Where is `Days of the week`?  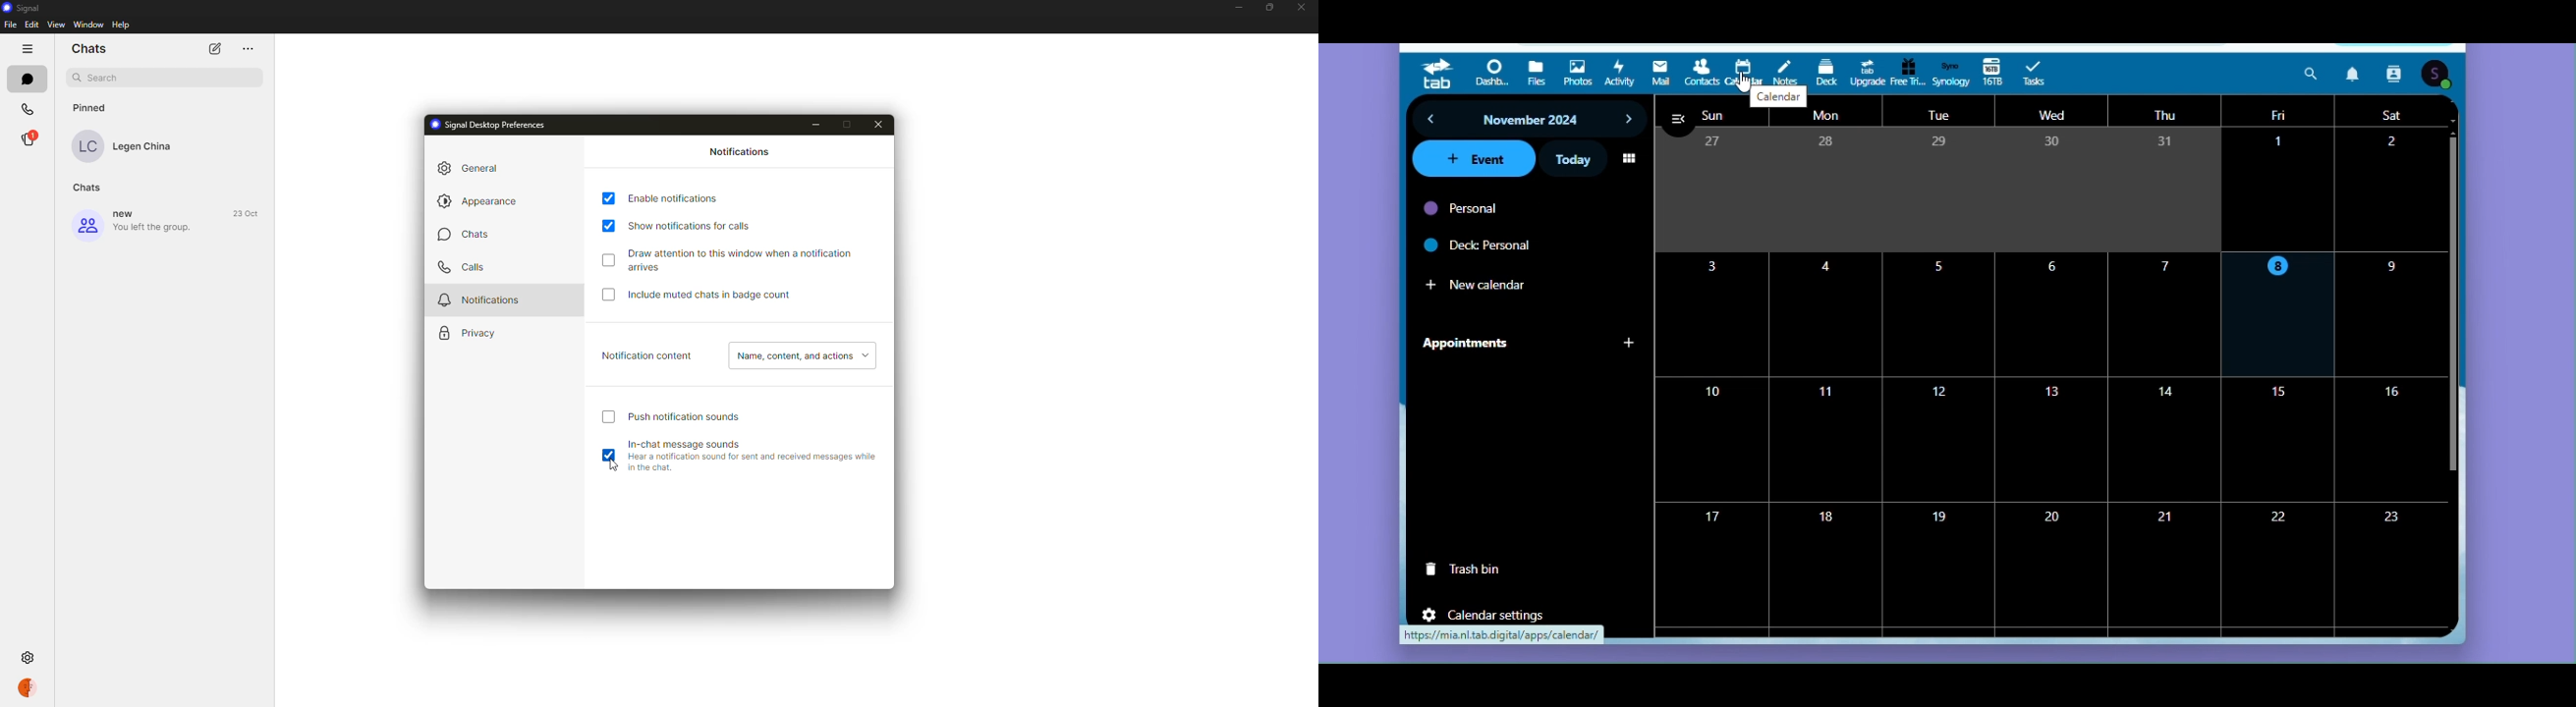
Days of the week is located at coordinates (2058, 114).